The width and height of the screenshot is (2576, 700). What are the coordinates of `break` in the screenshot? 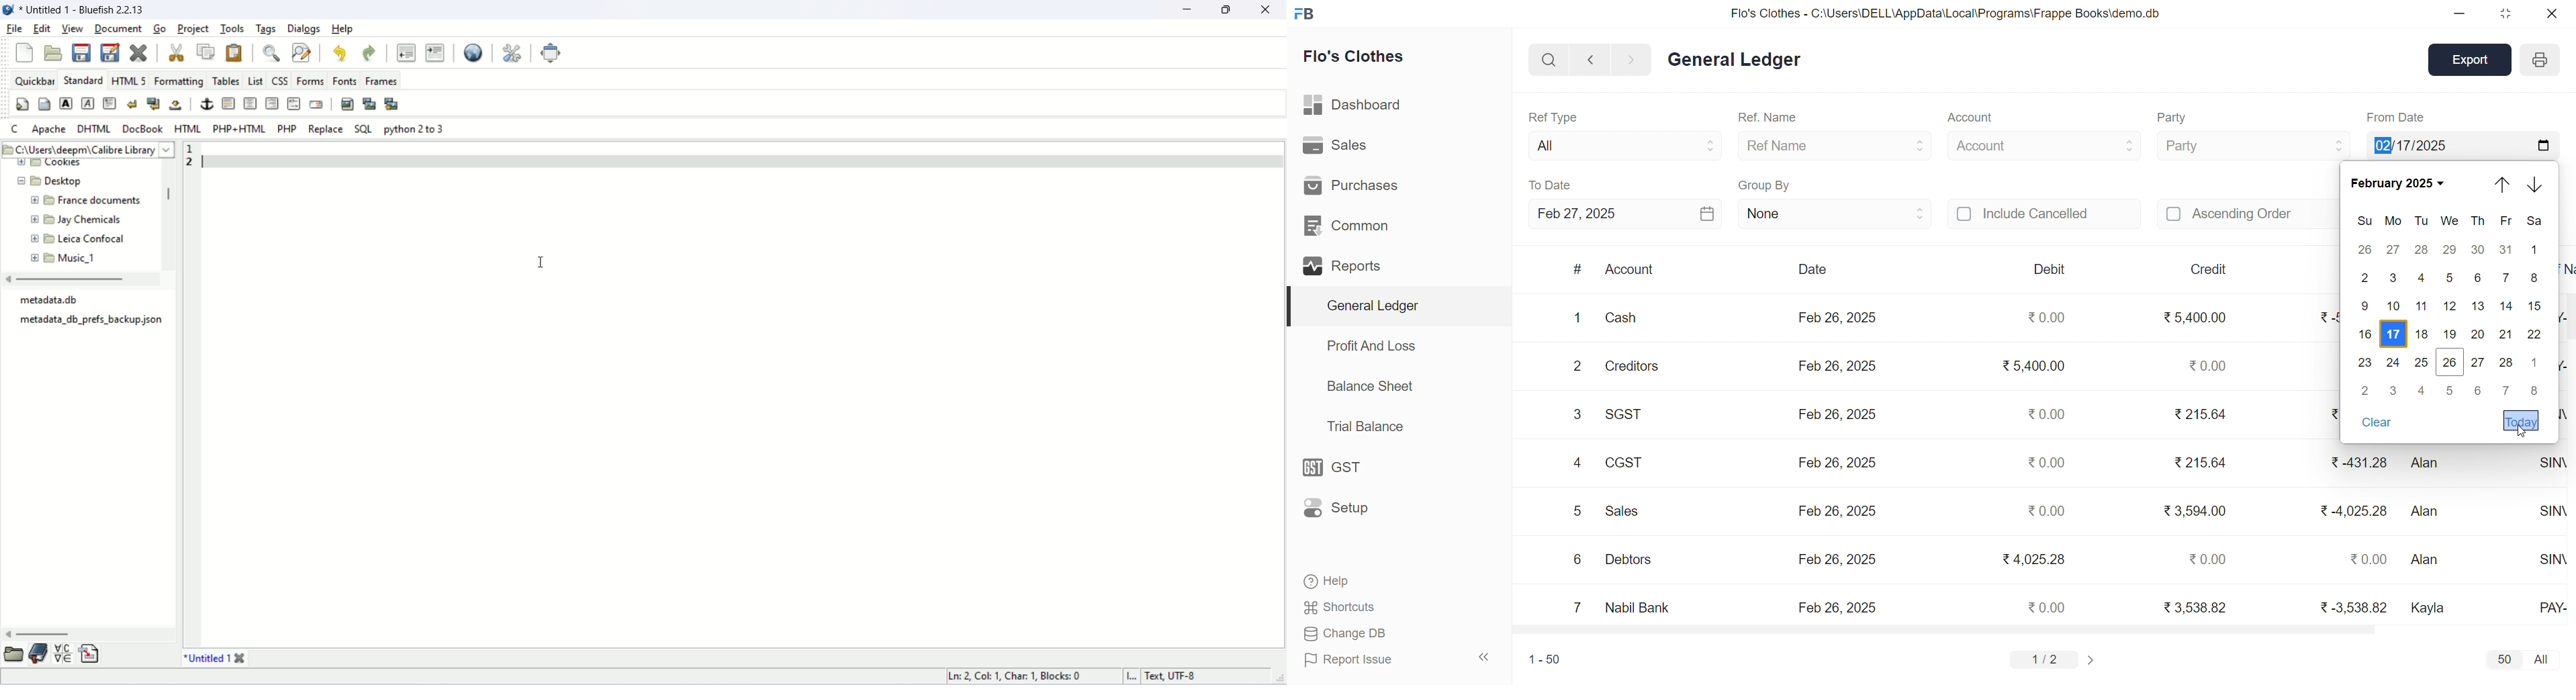 It's located at (131, 104).